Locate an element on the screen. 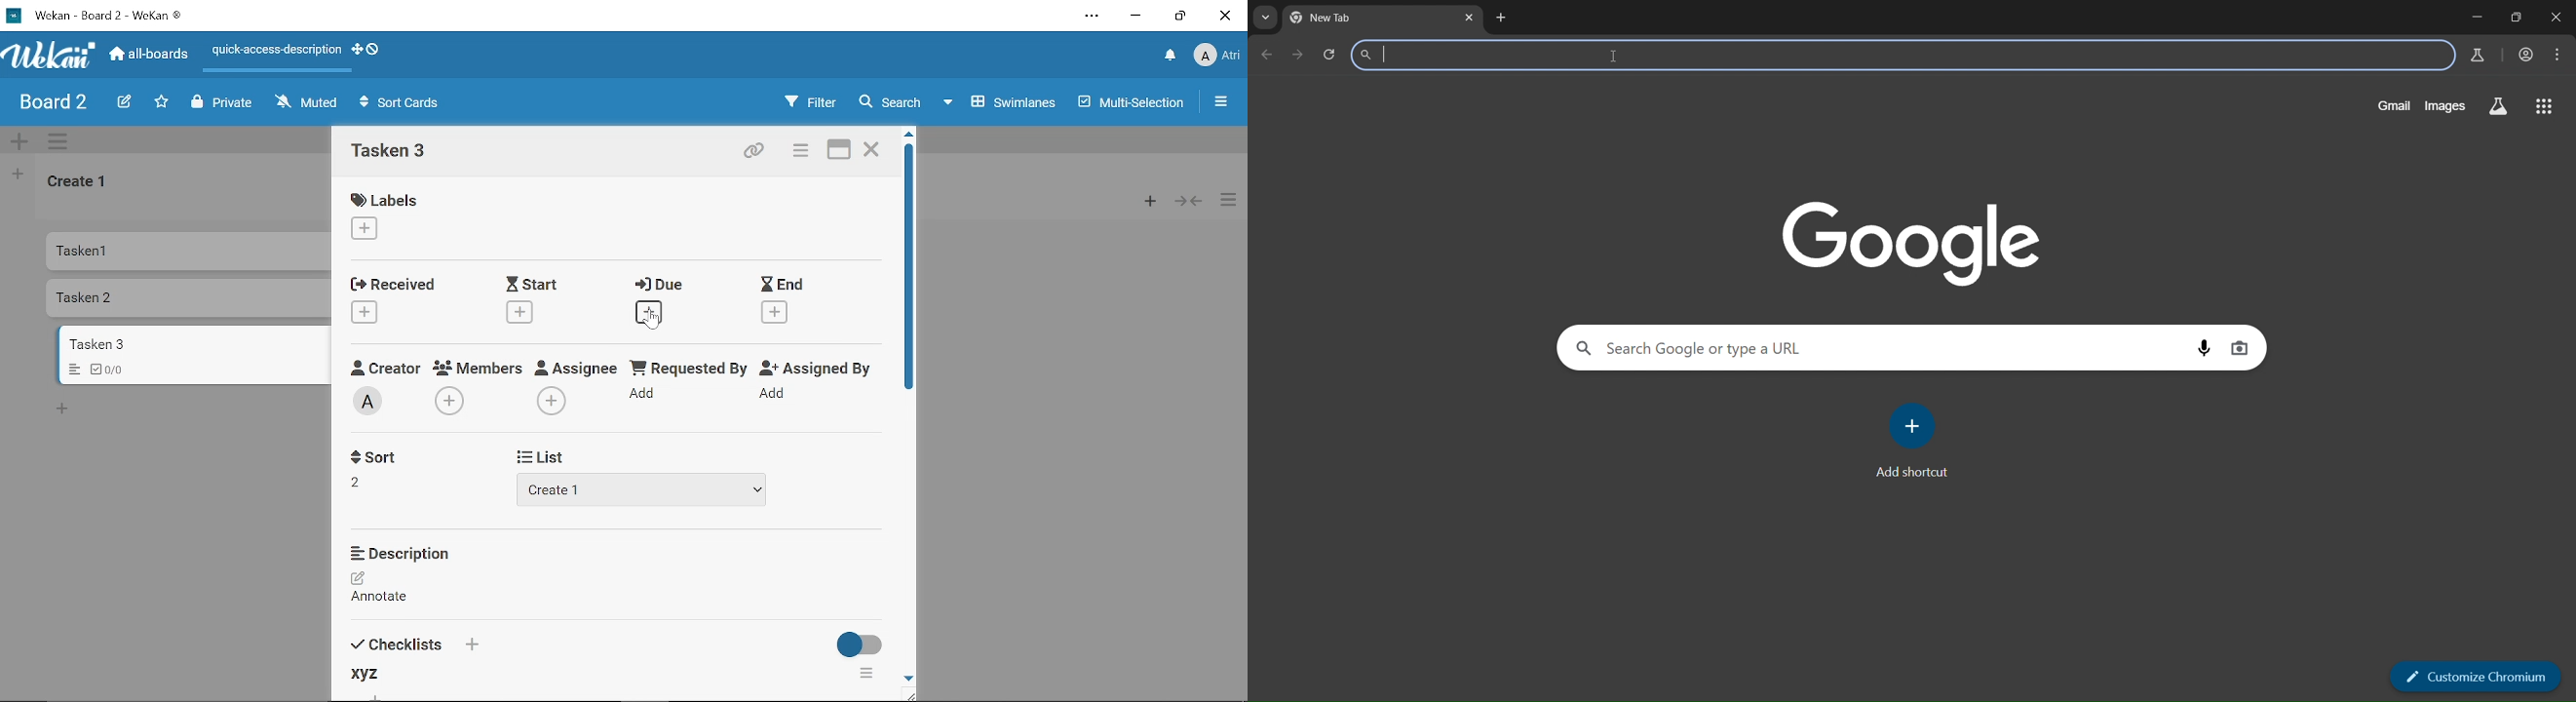  Memebers is located at coordinates (476, 368).